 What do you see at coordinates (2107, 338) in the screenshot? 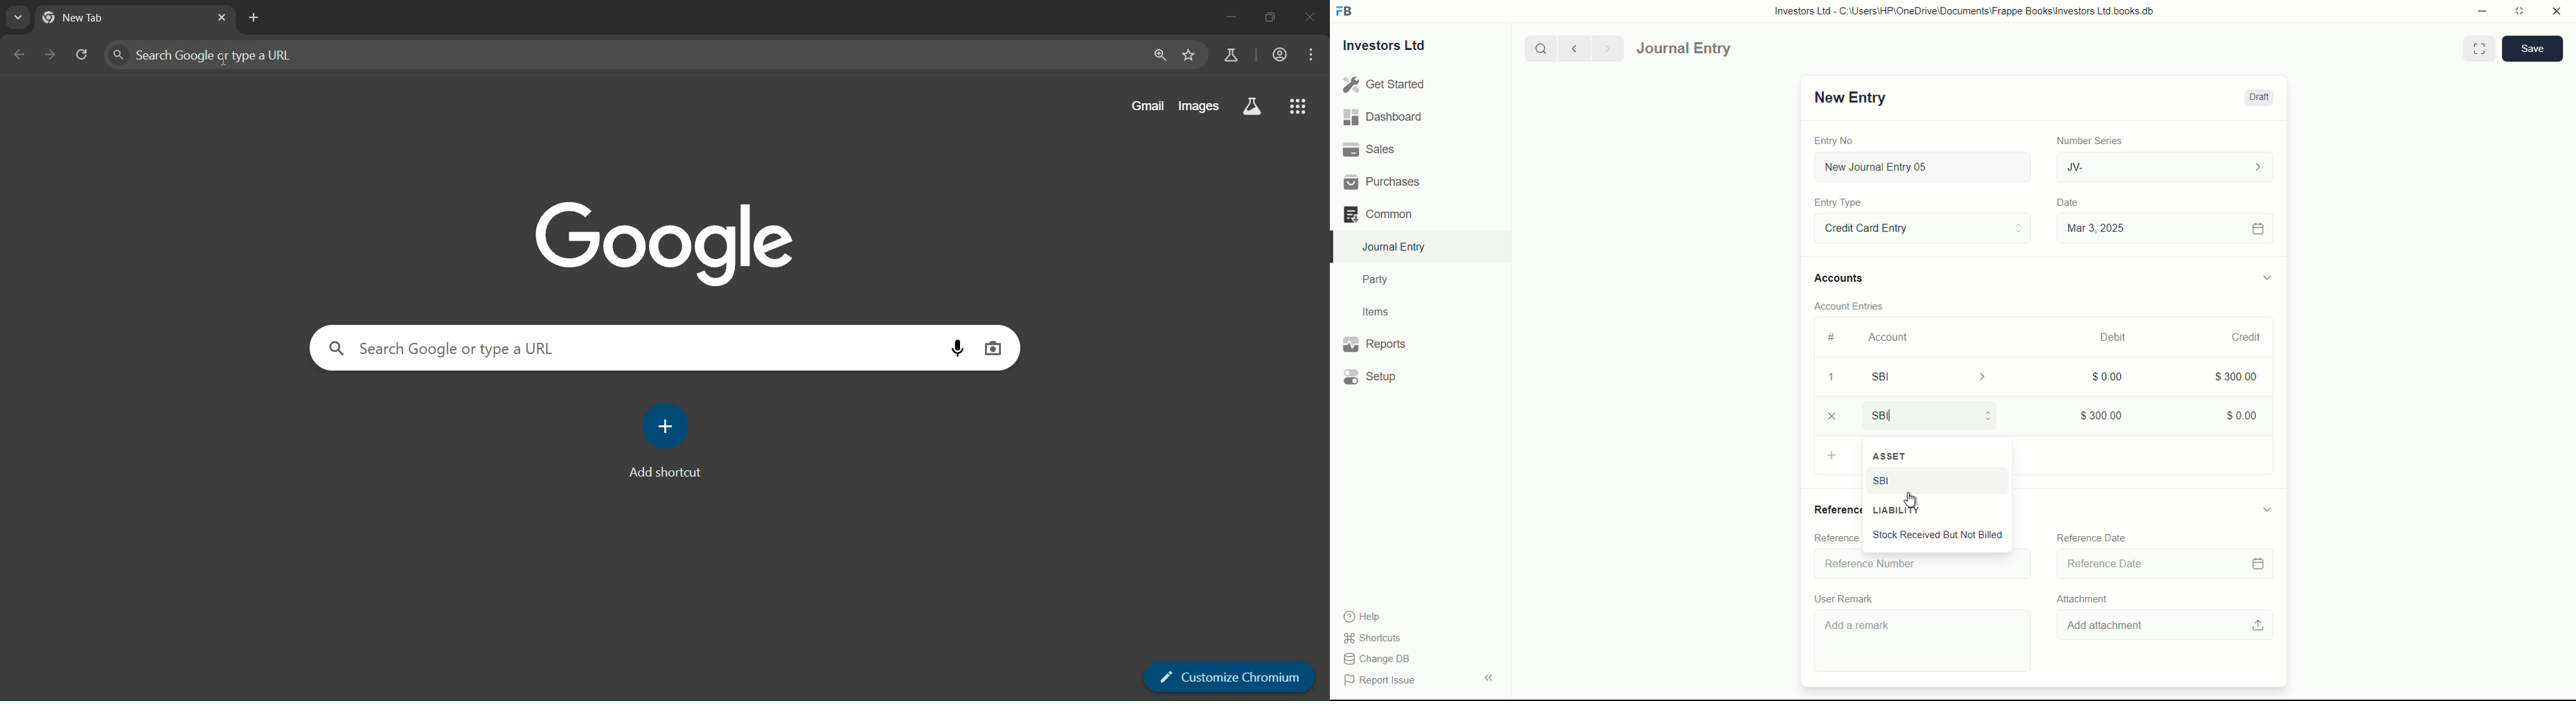
I see `Debit` at bounding box center [2107, 338].